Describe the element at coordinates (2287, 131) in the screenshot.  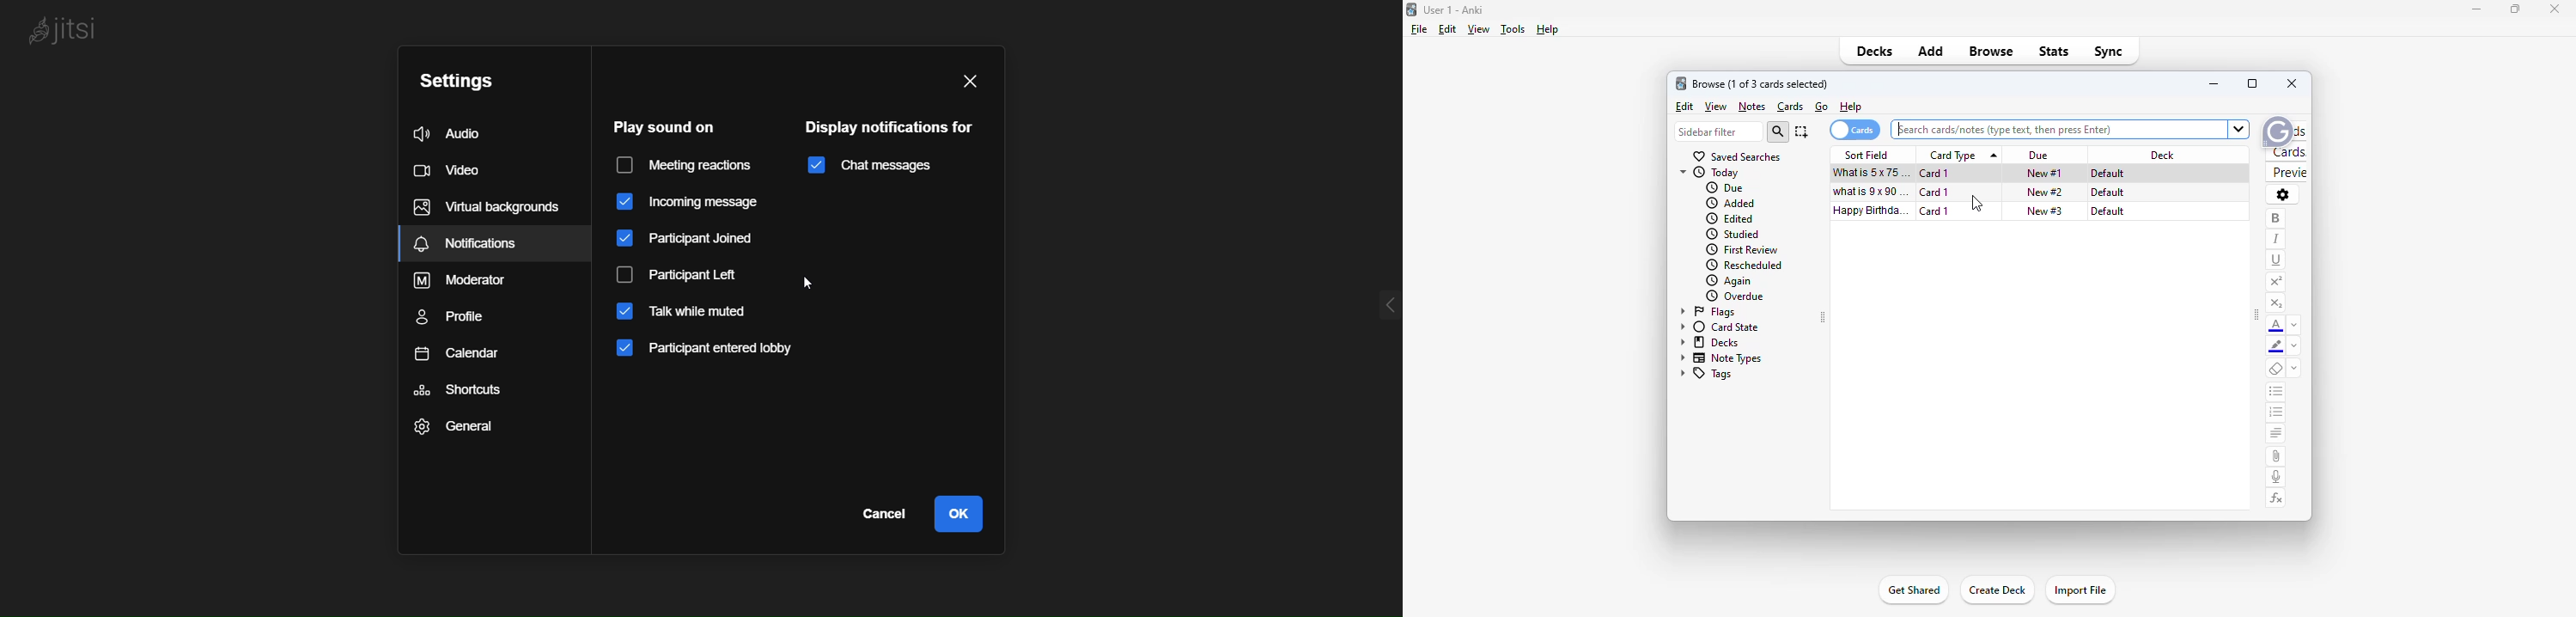
I see `fields` at that location.